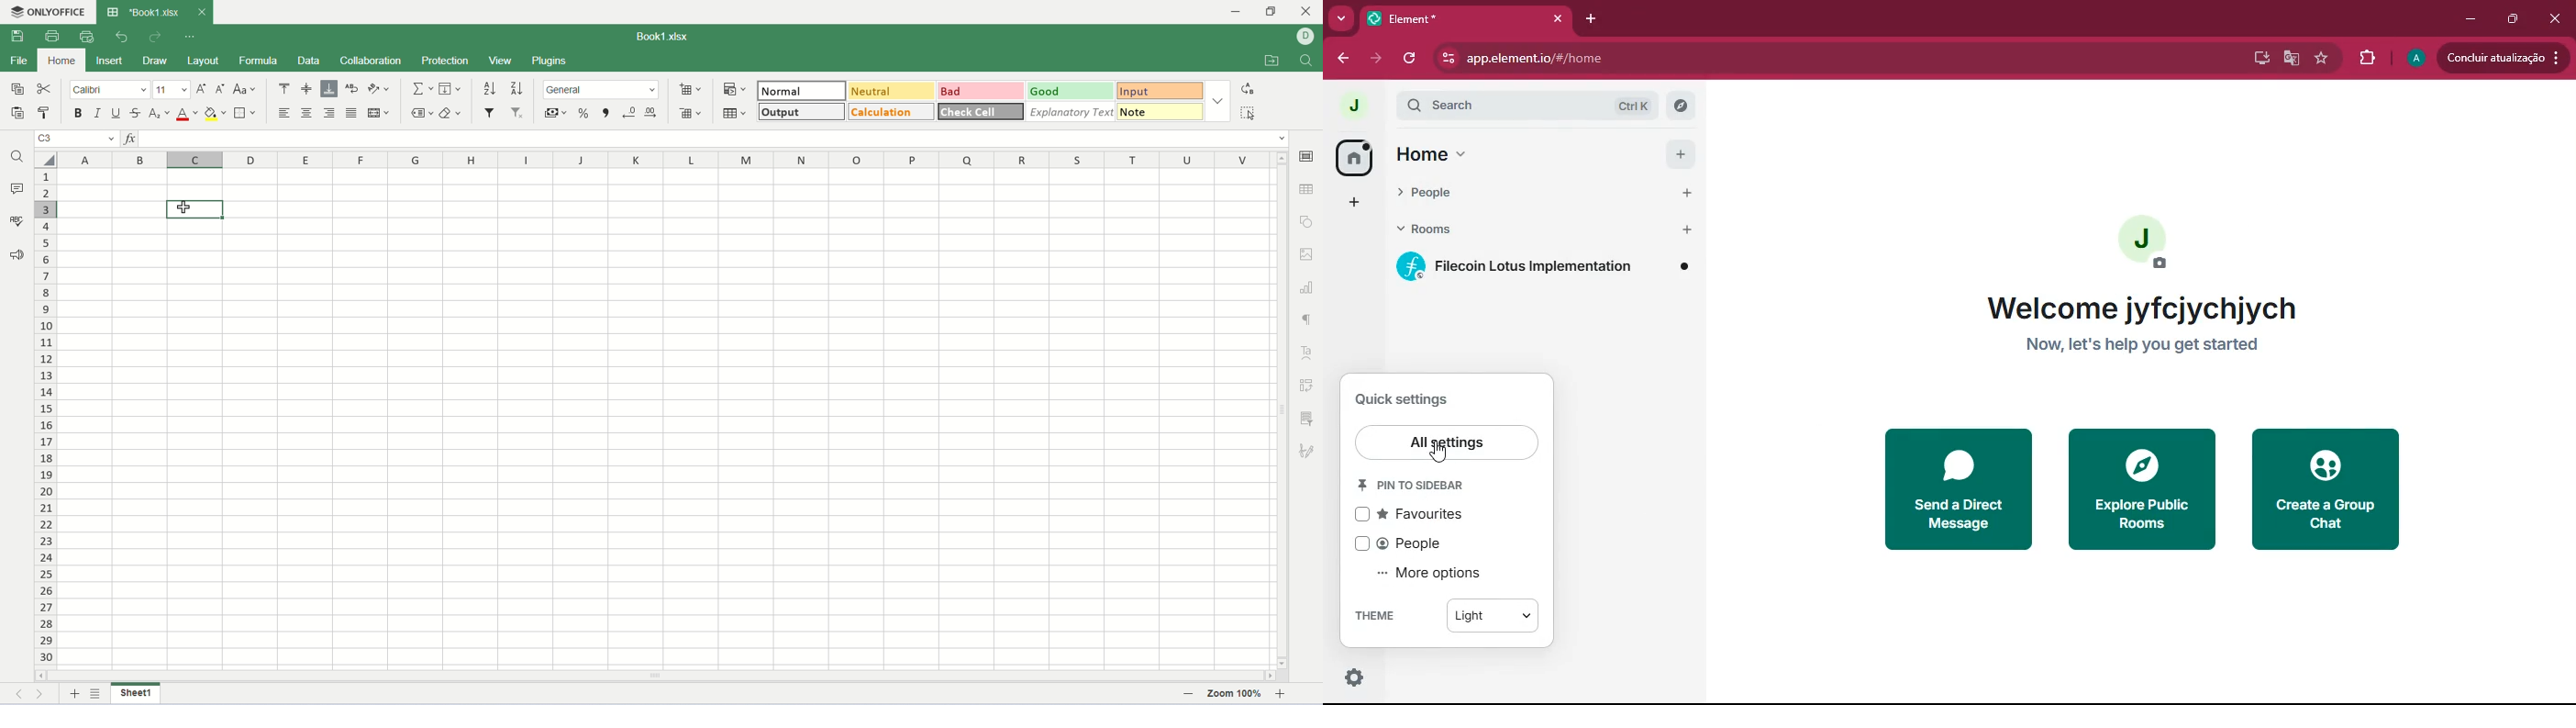 The width and height of the screenshot is (2576, 728). I want to click on pin, so click(1416, 485).